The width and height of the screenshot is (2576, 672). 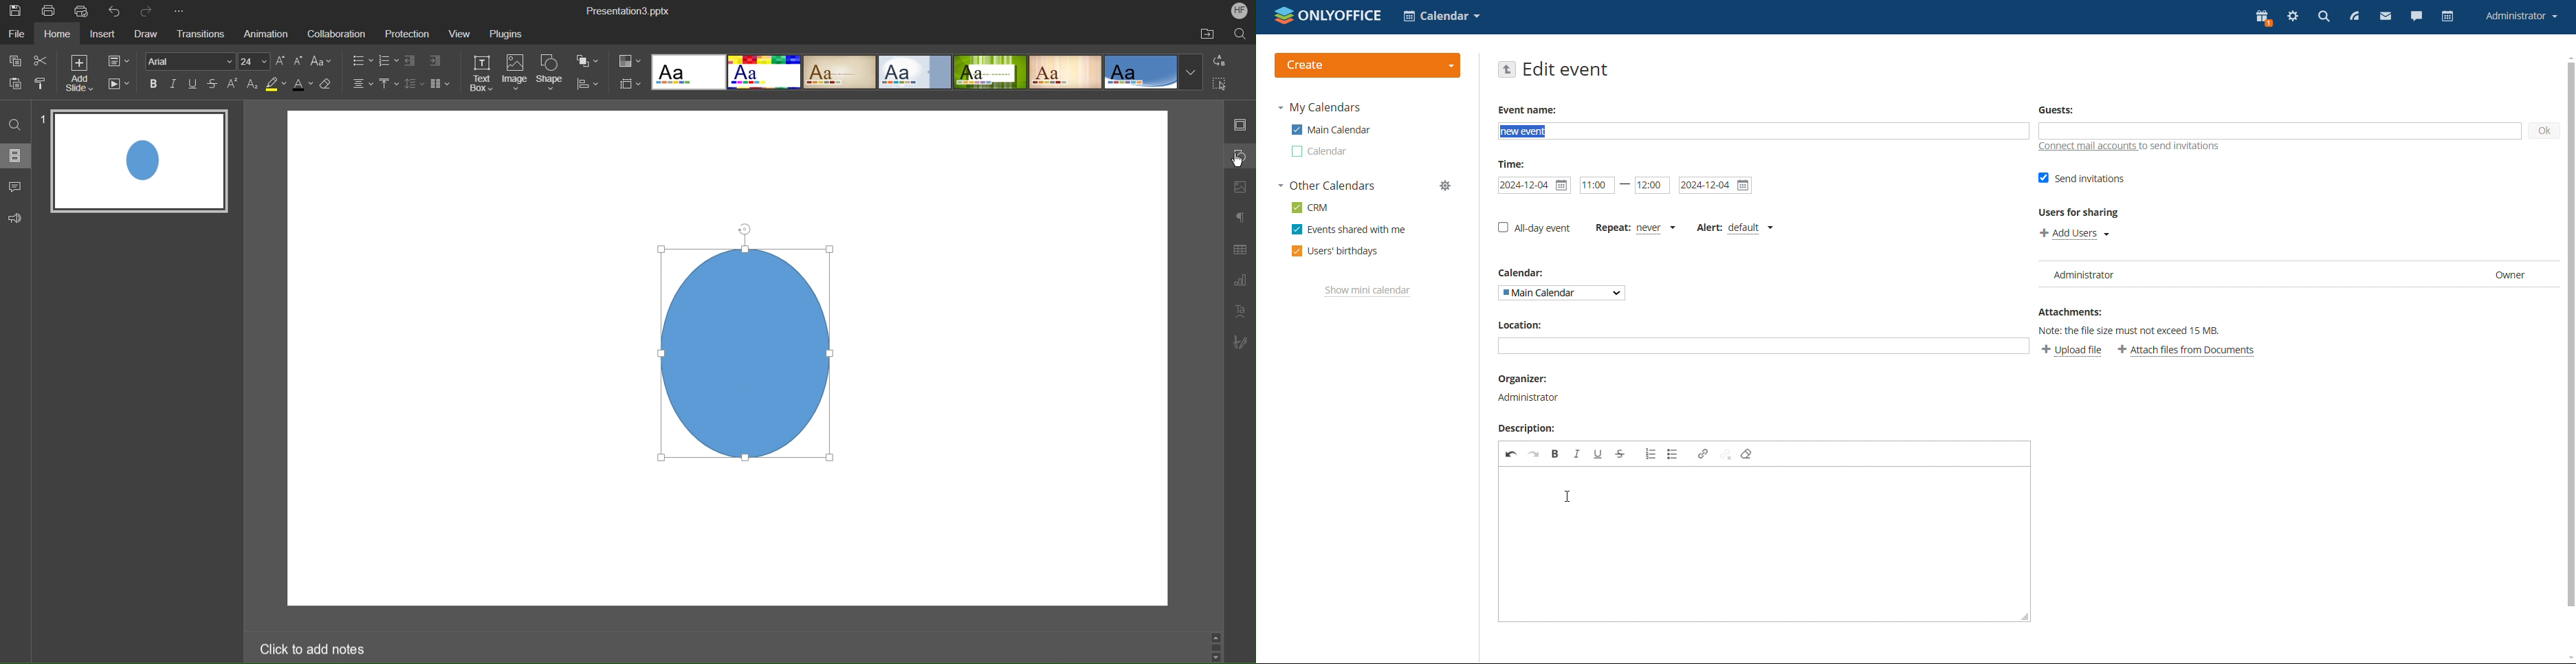 I want to click on Collaboration, so click(x=336, y=34).